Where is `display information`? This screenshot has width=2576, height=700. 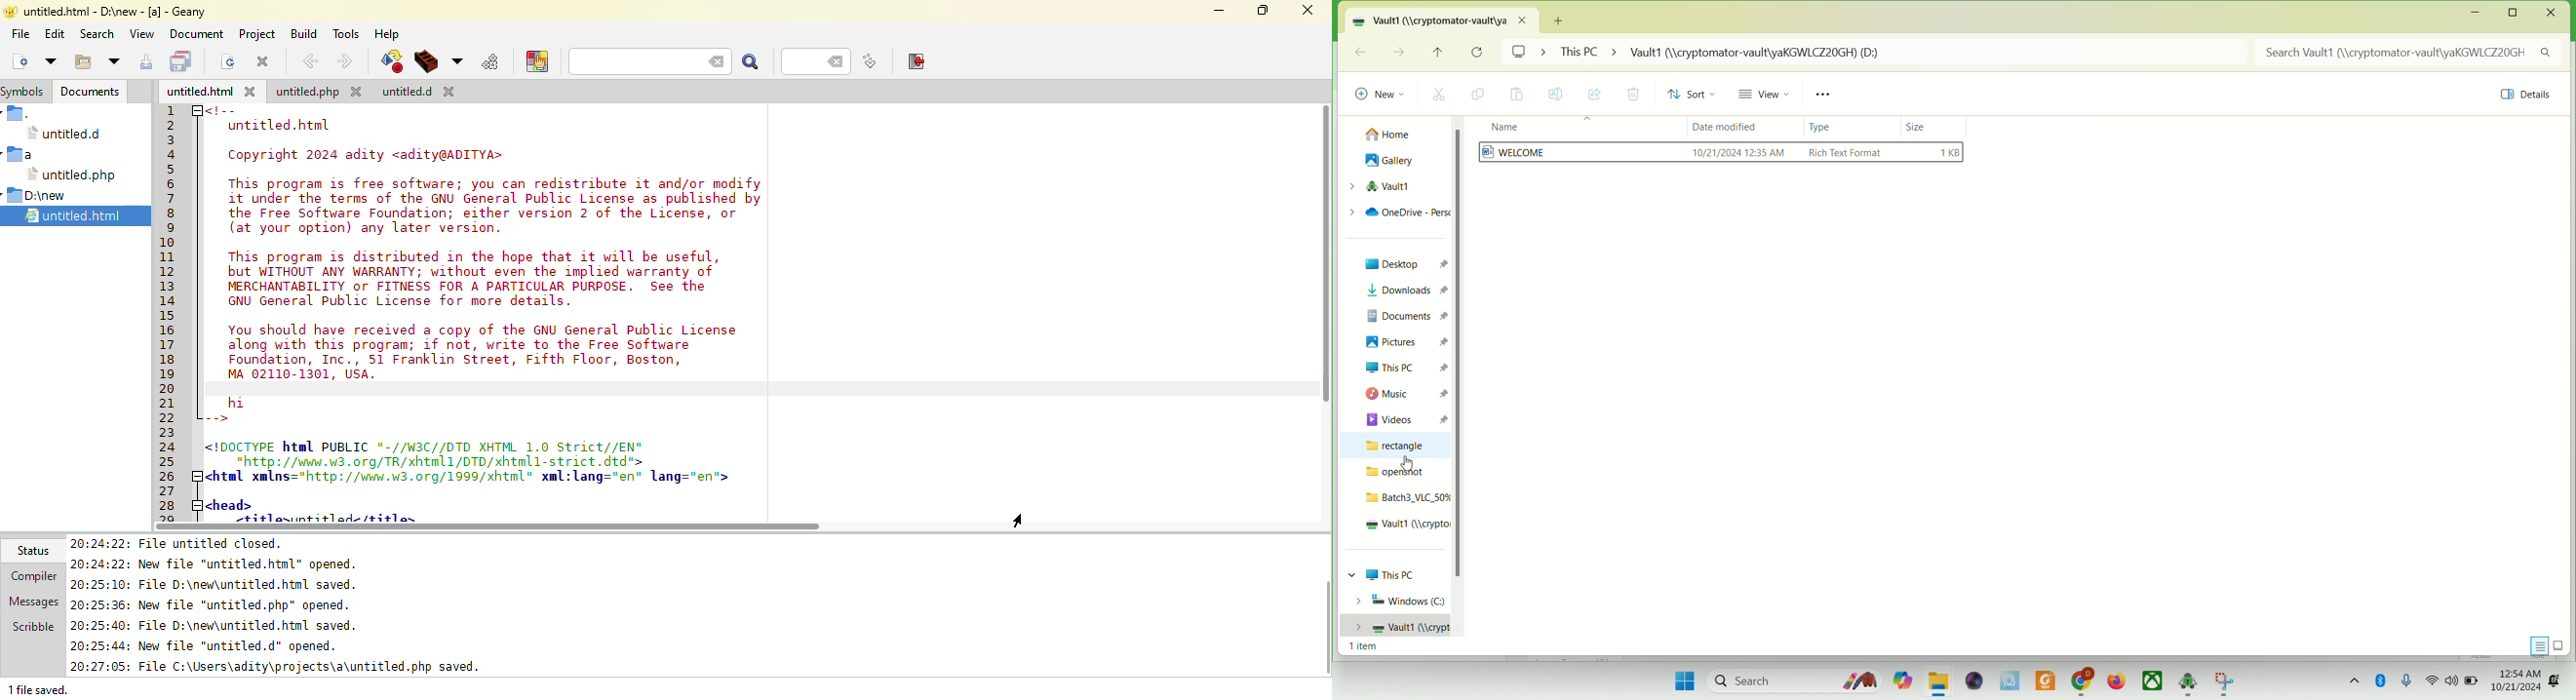 display information is located at coordinates (2538, 644).